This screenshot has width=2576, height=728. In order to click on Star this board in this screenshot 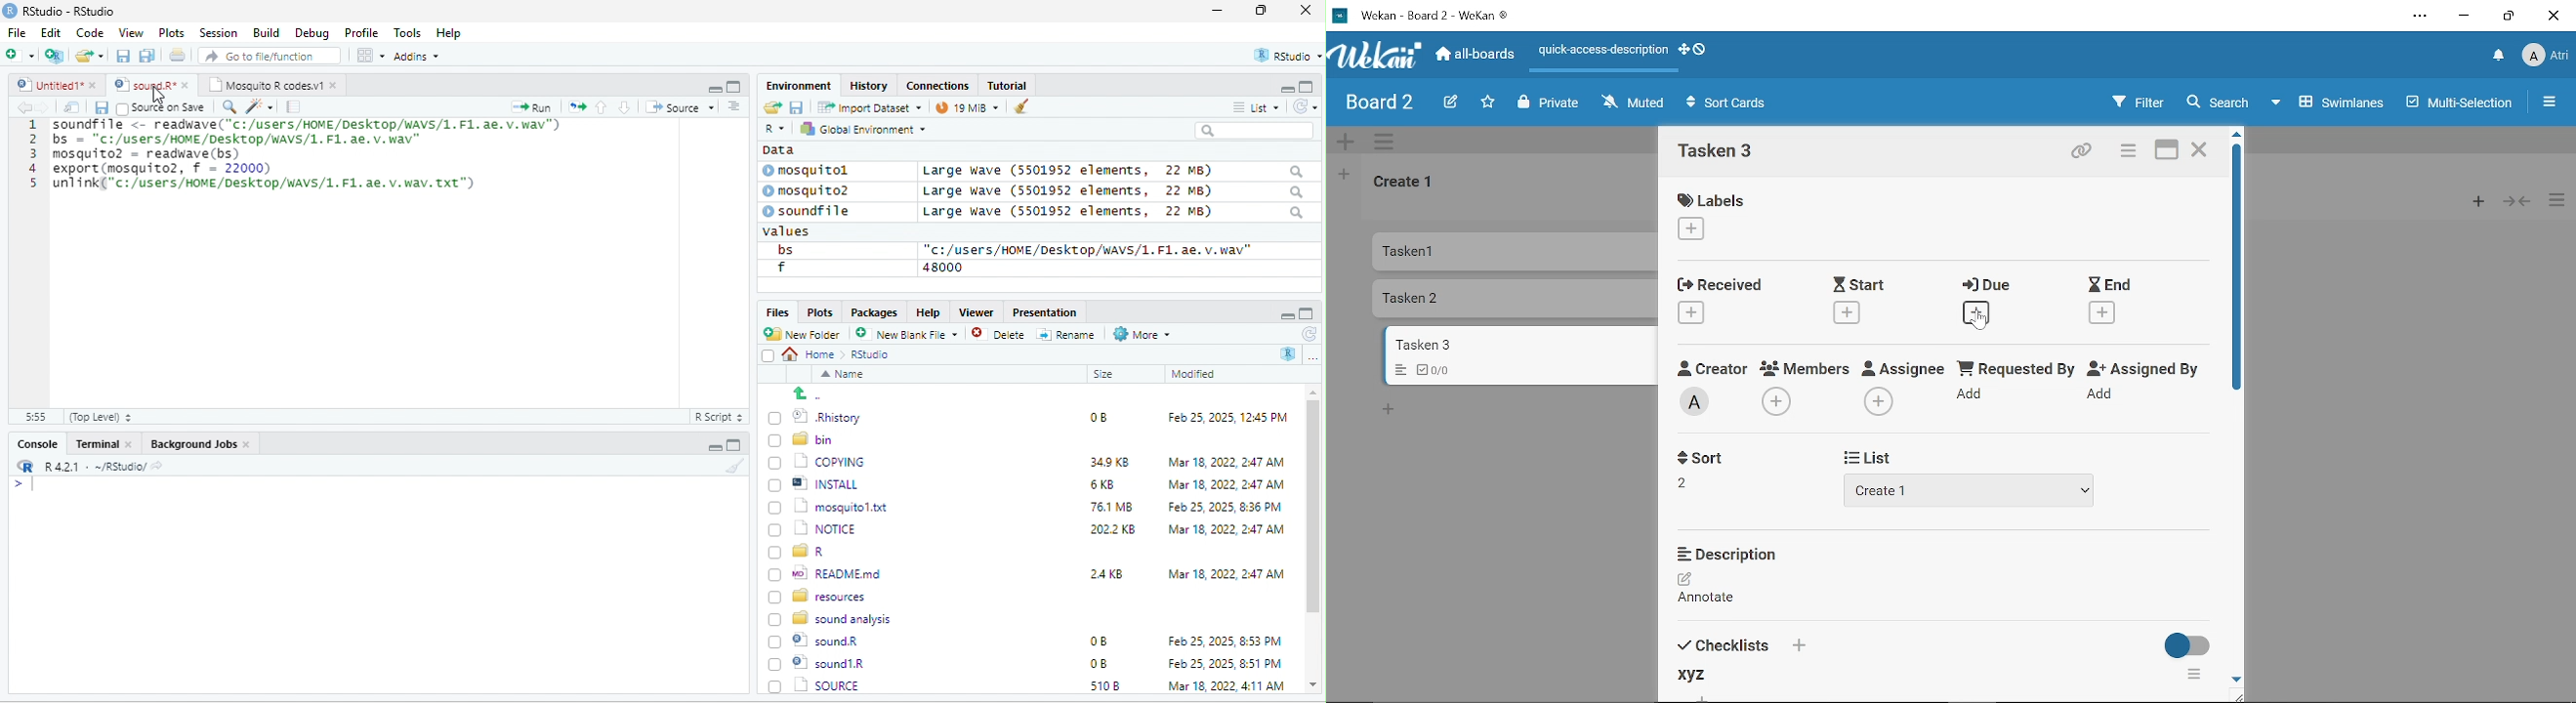, I will do `click(1487, 103)`.